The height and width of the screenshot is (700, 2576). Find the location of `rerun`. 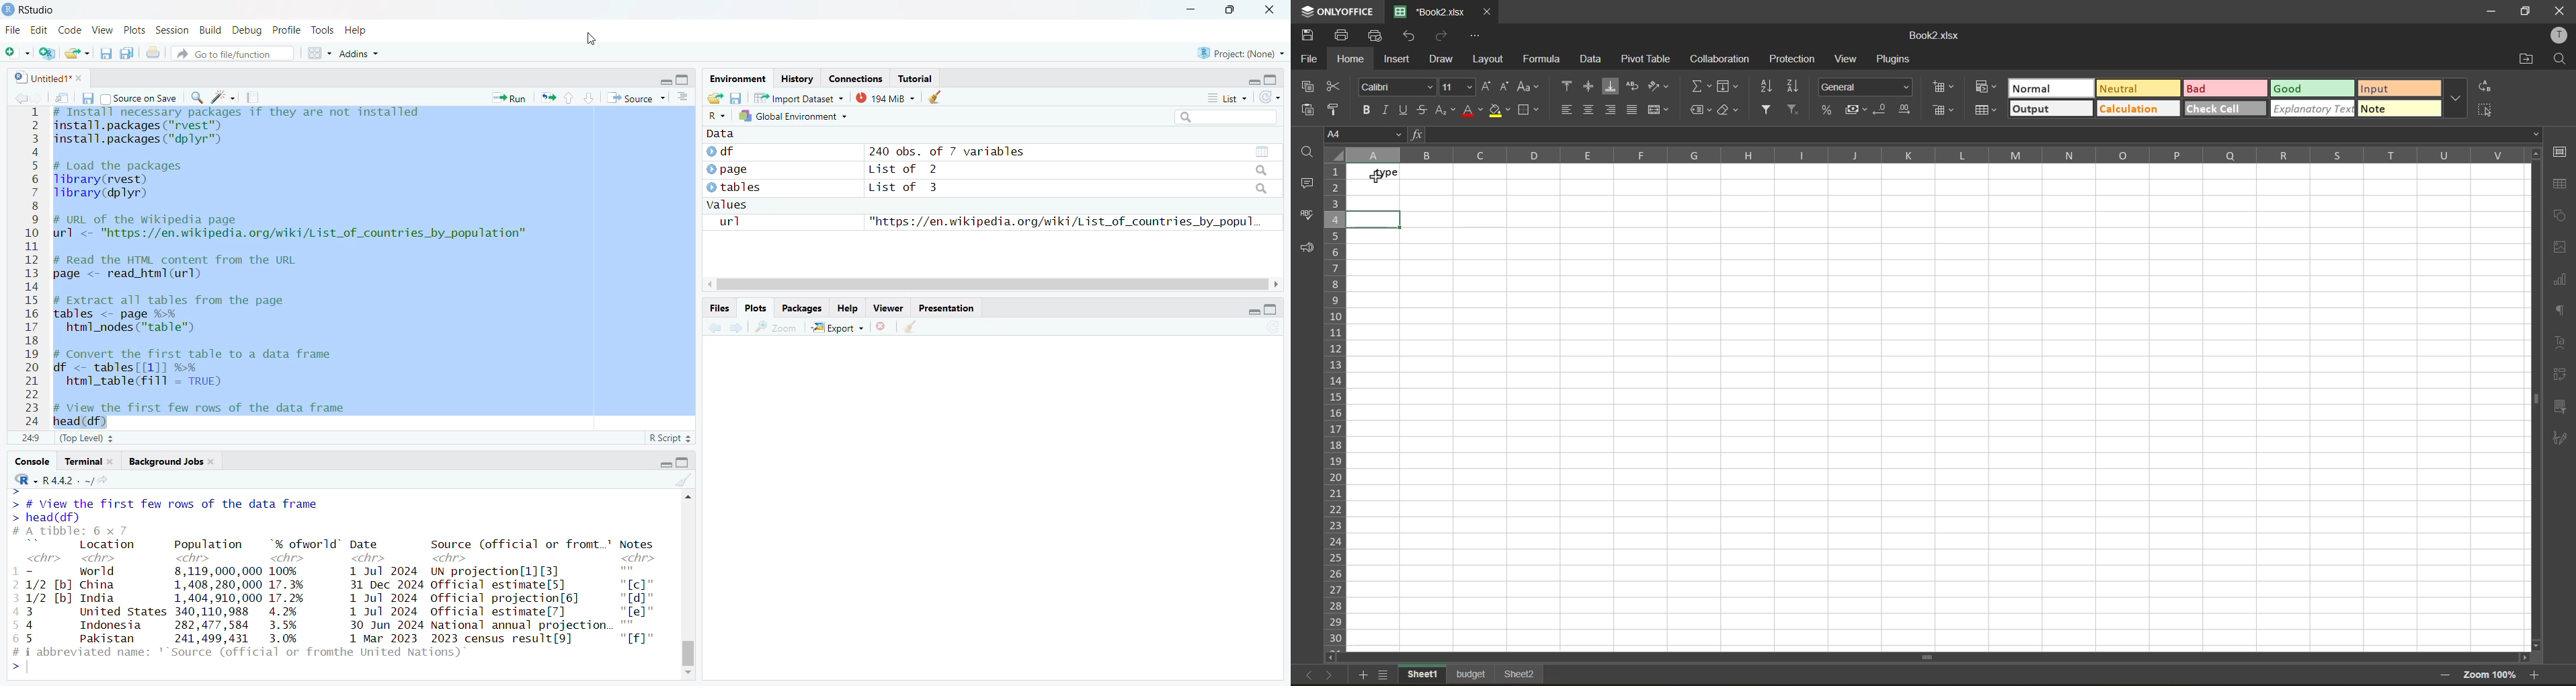

rerun is located at coordinates (548, 98).